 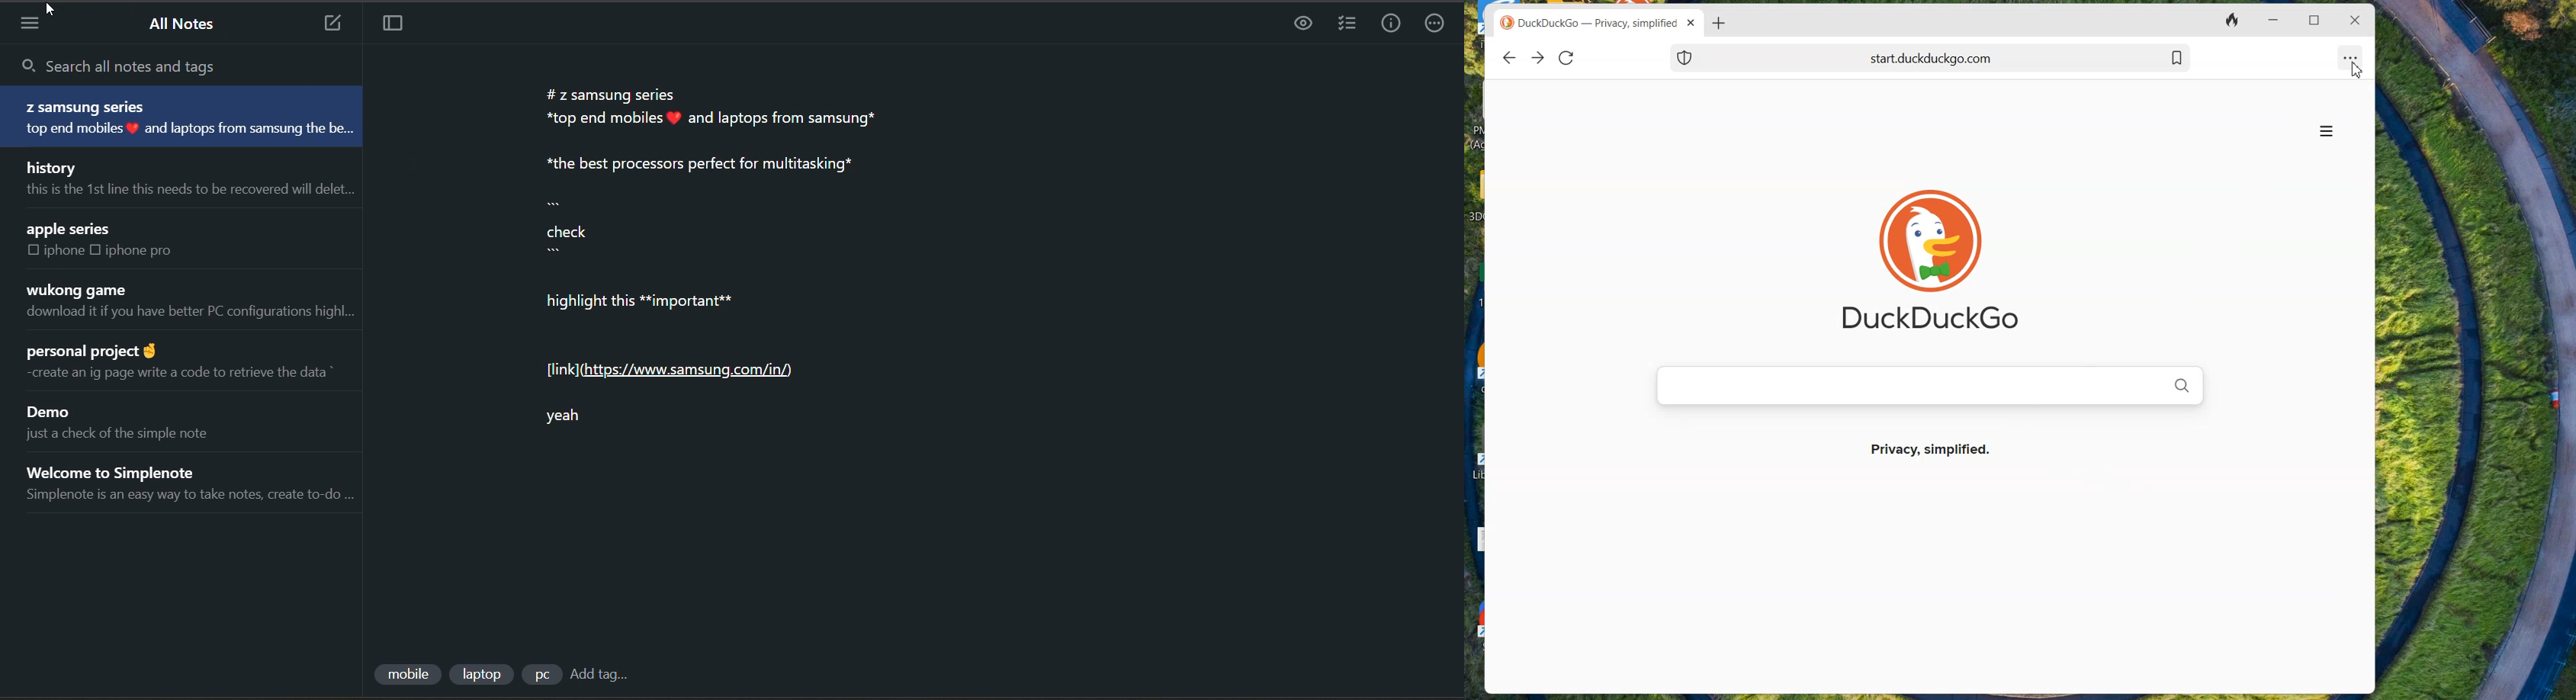 What do you see at coordinates (145, 66) in the screenshot?
I see `search all notes and tags` at bounding box center [145, 66].